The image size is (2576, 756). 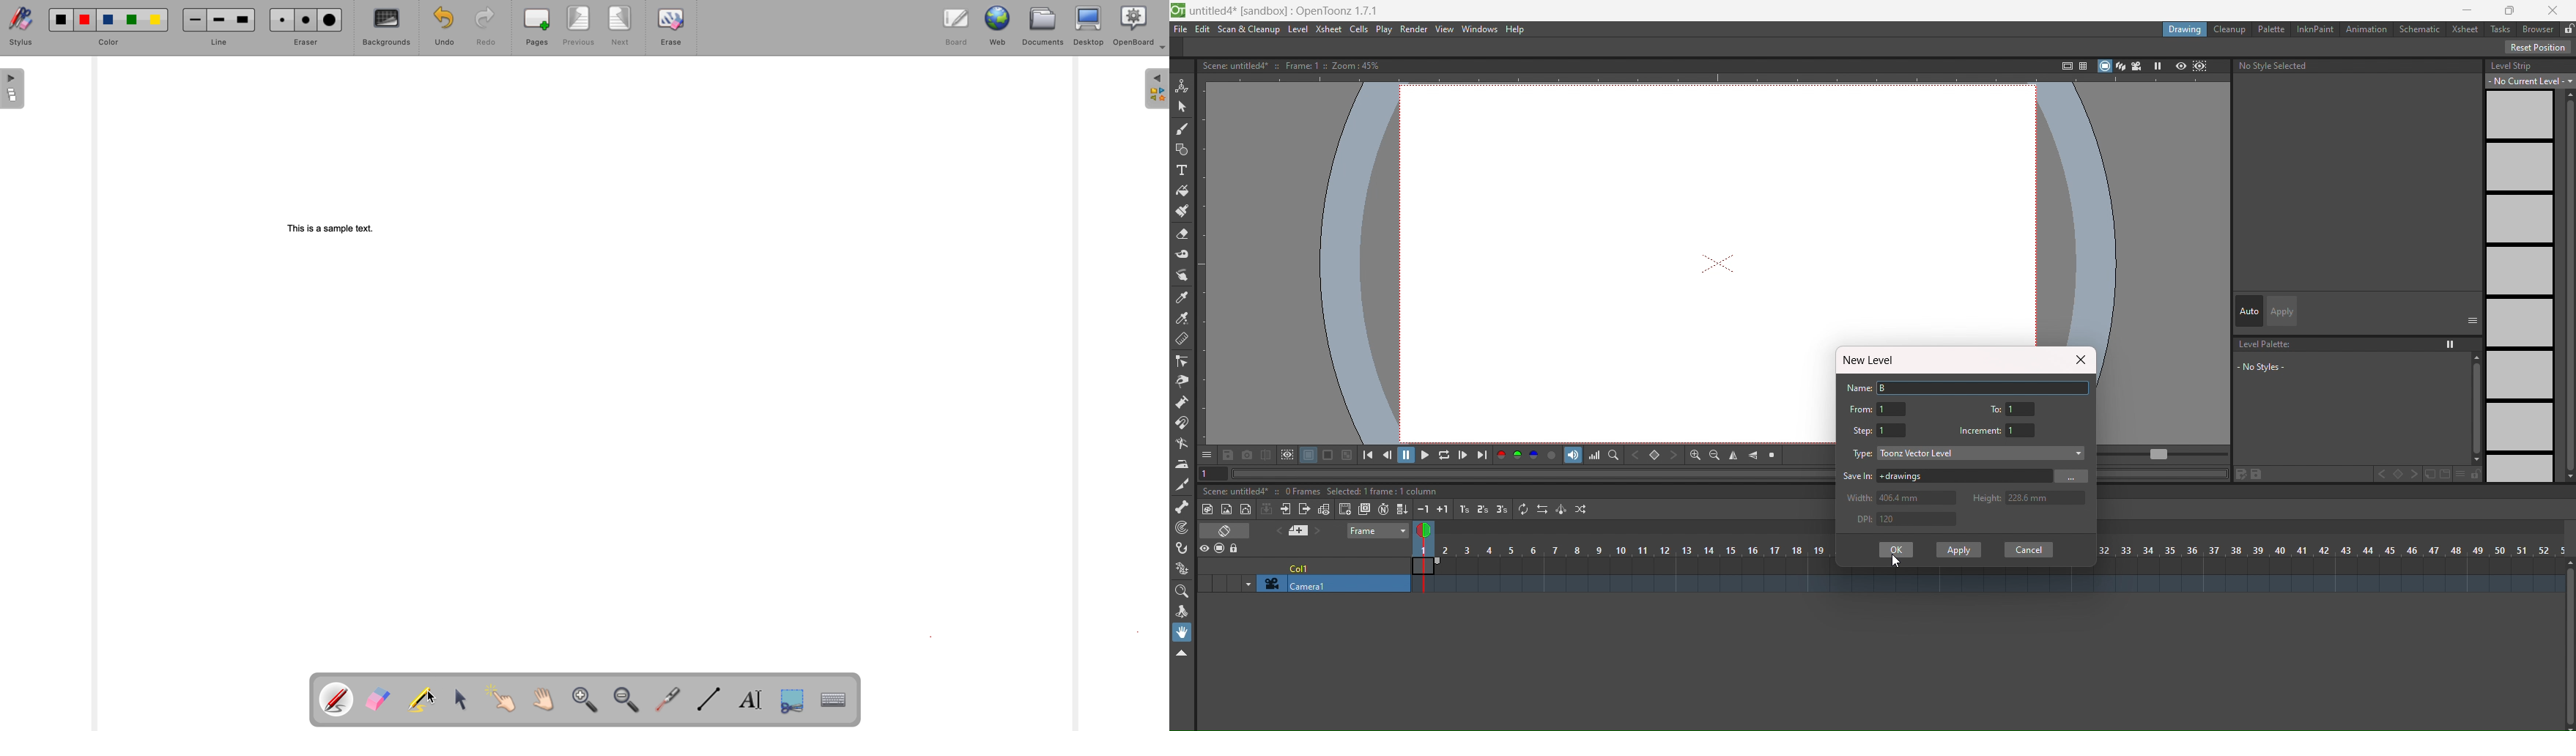 I want to click on frame, so click(x=1379, y=532).